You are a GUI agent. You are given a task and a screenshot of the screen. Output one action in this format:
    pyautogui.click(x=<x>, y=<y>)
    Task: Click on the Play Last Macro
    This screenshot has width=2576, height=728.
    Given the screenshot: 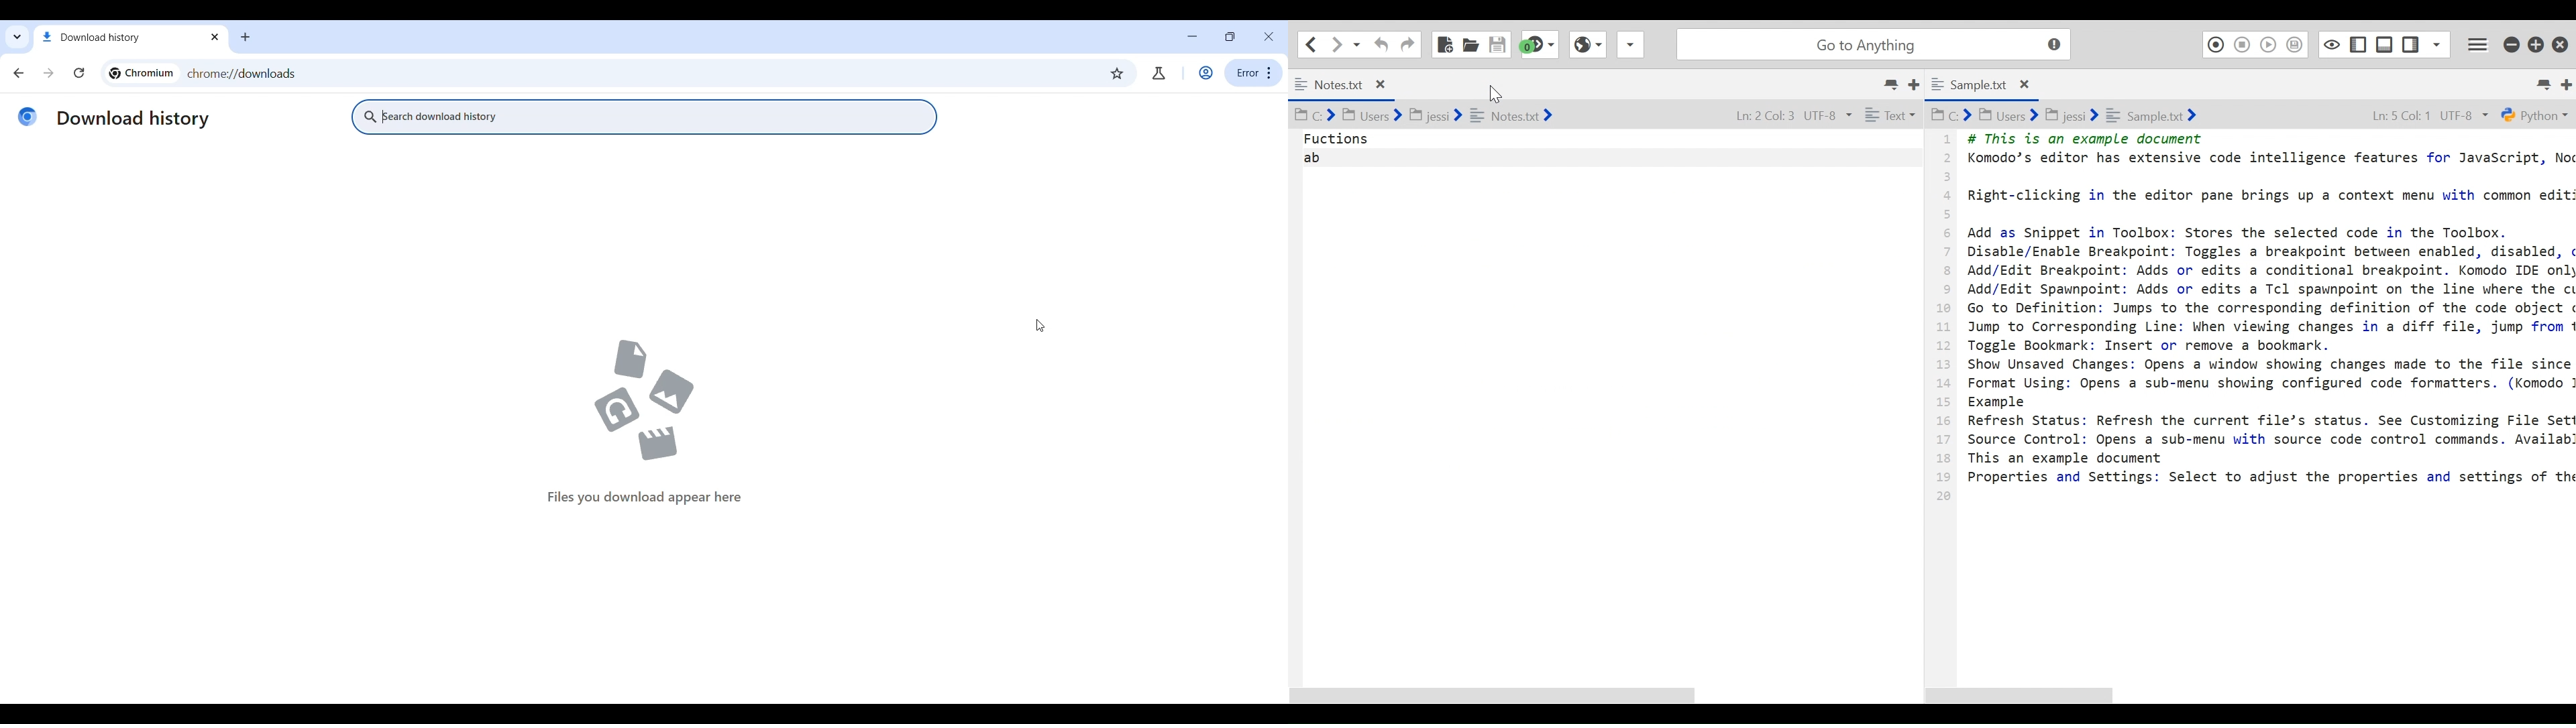 What is the action you would take?
    pyautogui.click(x=2269, y=44)
    